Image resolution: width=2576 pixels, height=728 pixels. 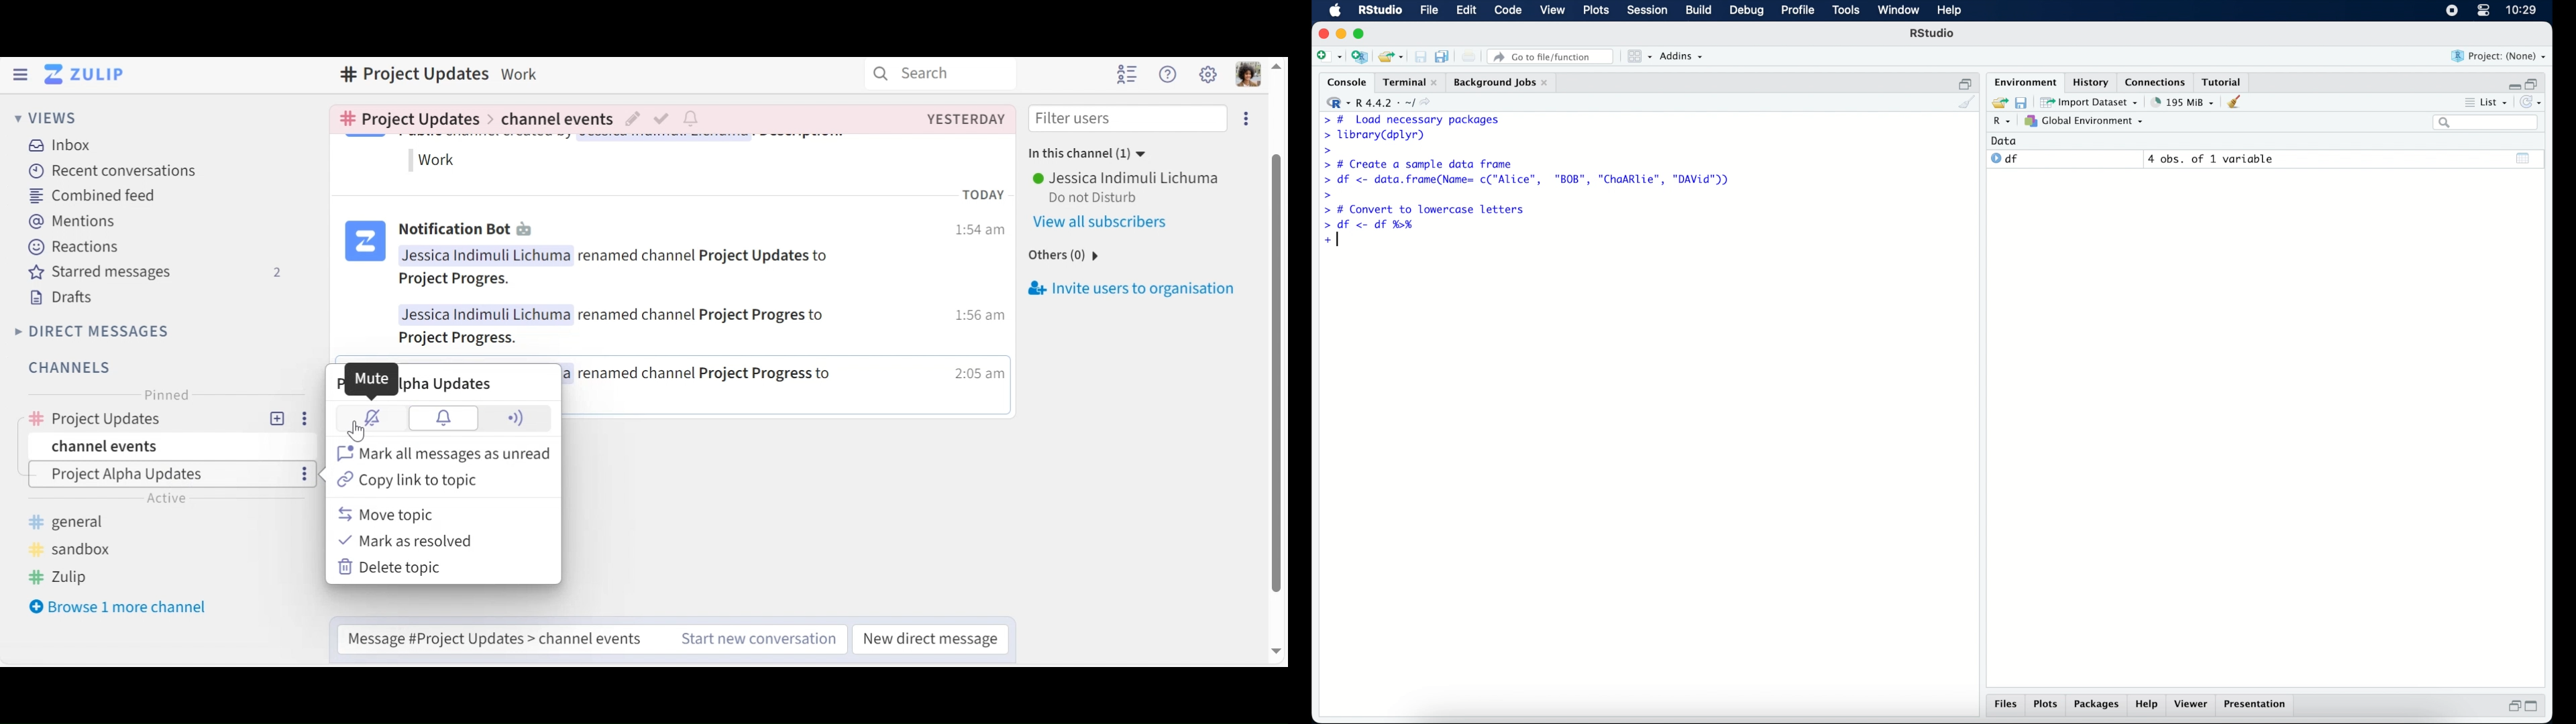 What do you see at coordinates (2524, 158) in the screenshot?
I see `show output  window` at bounding box center [2524, 158].